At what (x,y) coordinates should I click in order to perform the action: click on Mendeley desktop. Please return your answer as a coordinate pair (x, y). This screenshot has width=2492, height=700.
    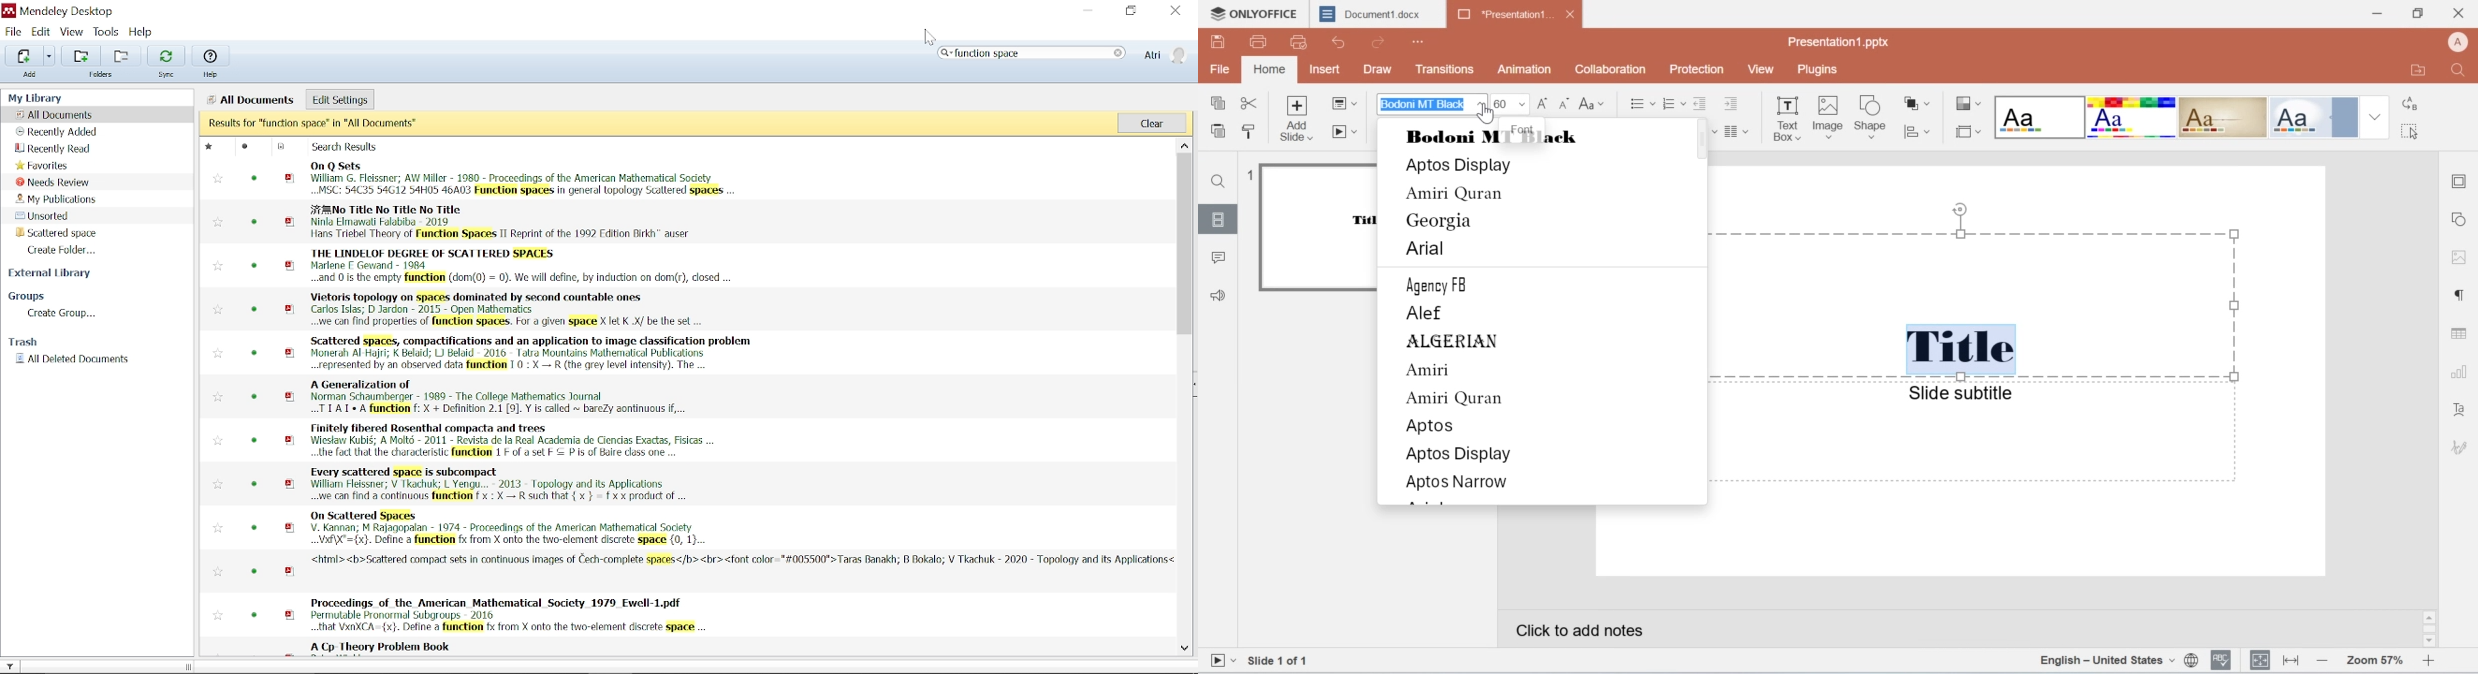
    Looking at the image, I should click on (66, 11).